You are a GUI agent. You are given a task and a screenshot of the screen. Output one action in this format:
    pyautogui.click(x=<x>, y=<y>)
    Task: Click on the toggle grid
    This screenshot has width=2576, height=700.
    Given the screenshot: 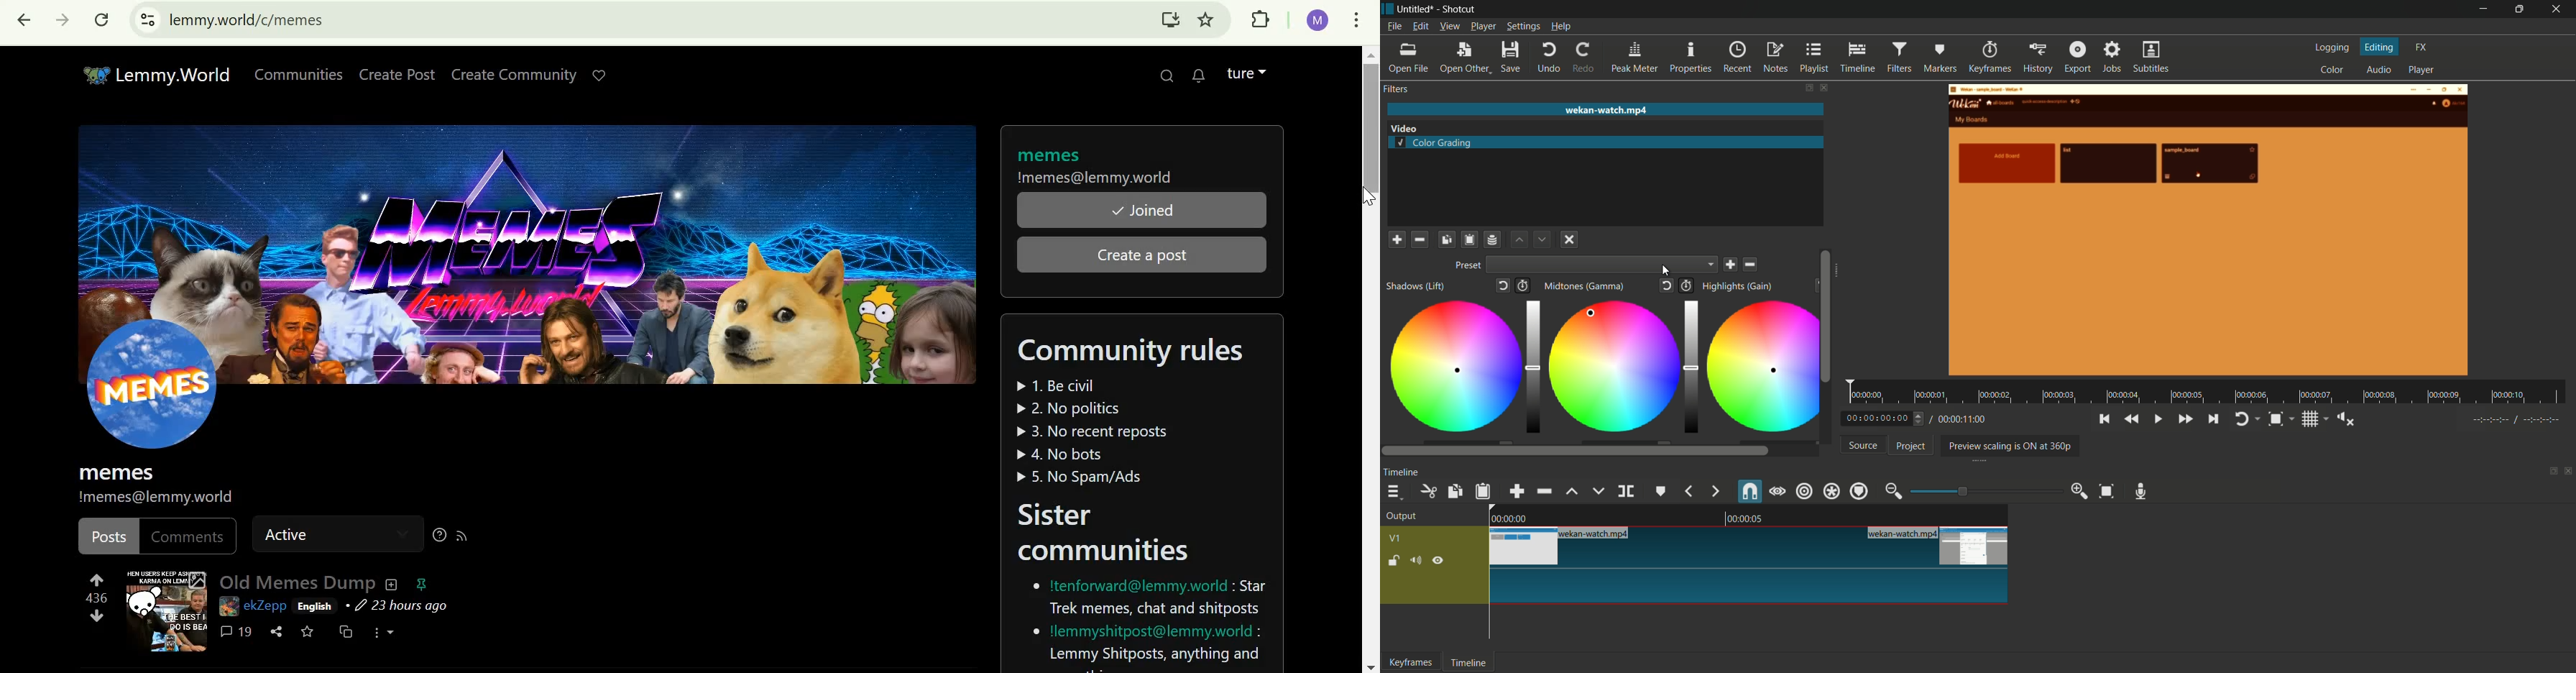 What is the action you would take?
    pyautogui.click(x=2316, y=419)
    